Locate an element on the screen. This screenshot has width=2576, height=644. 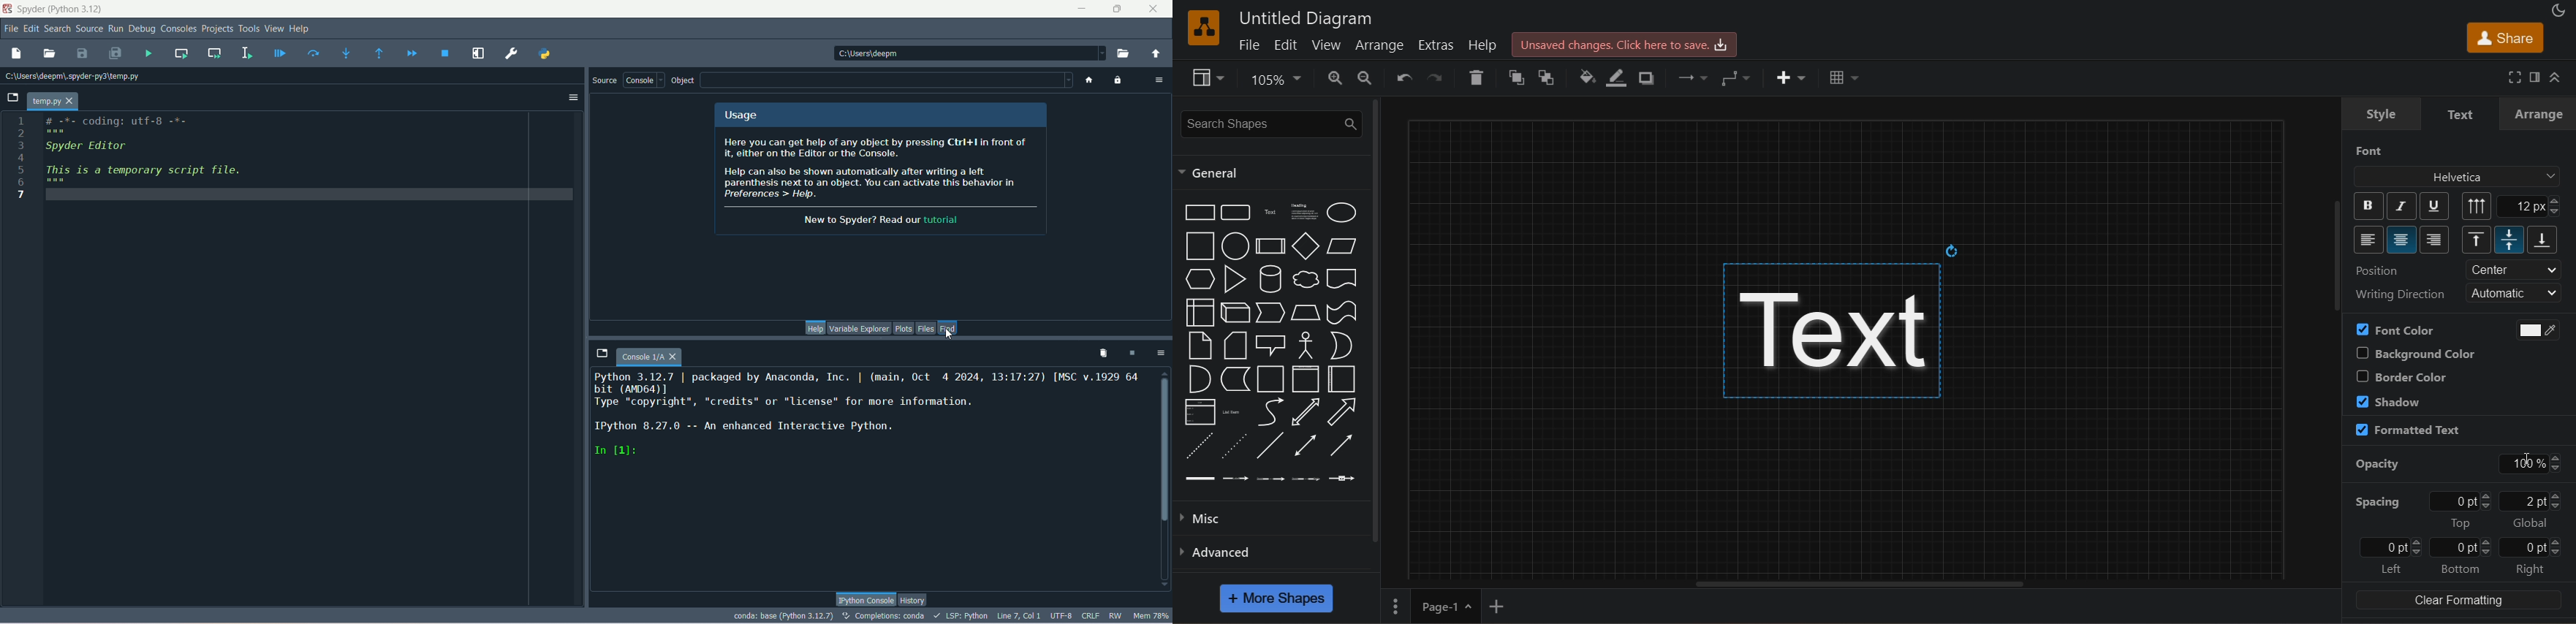
process is located at coordinates (1270, 246).